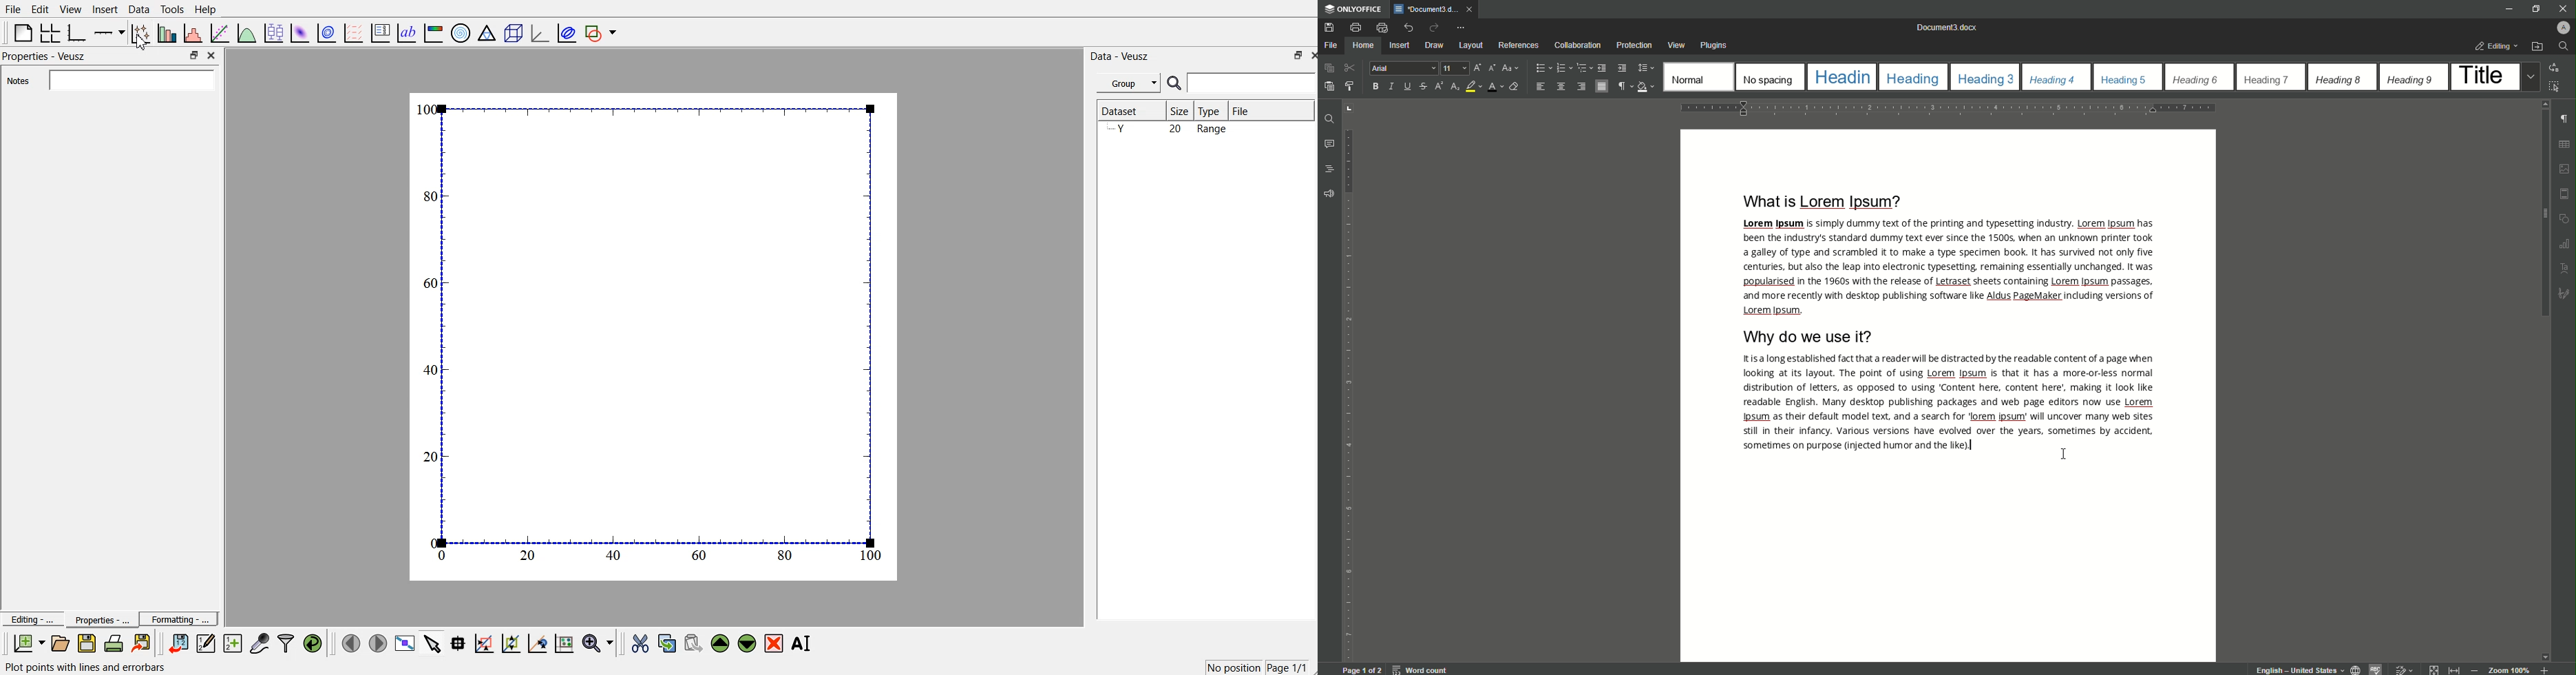  Describe the element at coordinates (1332, 192) in the screenshot. I see `Feedback` at that location.